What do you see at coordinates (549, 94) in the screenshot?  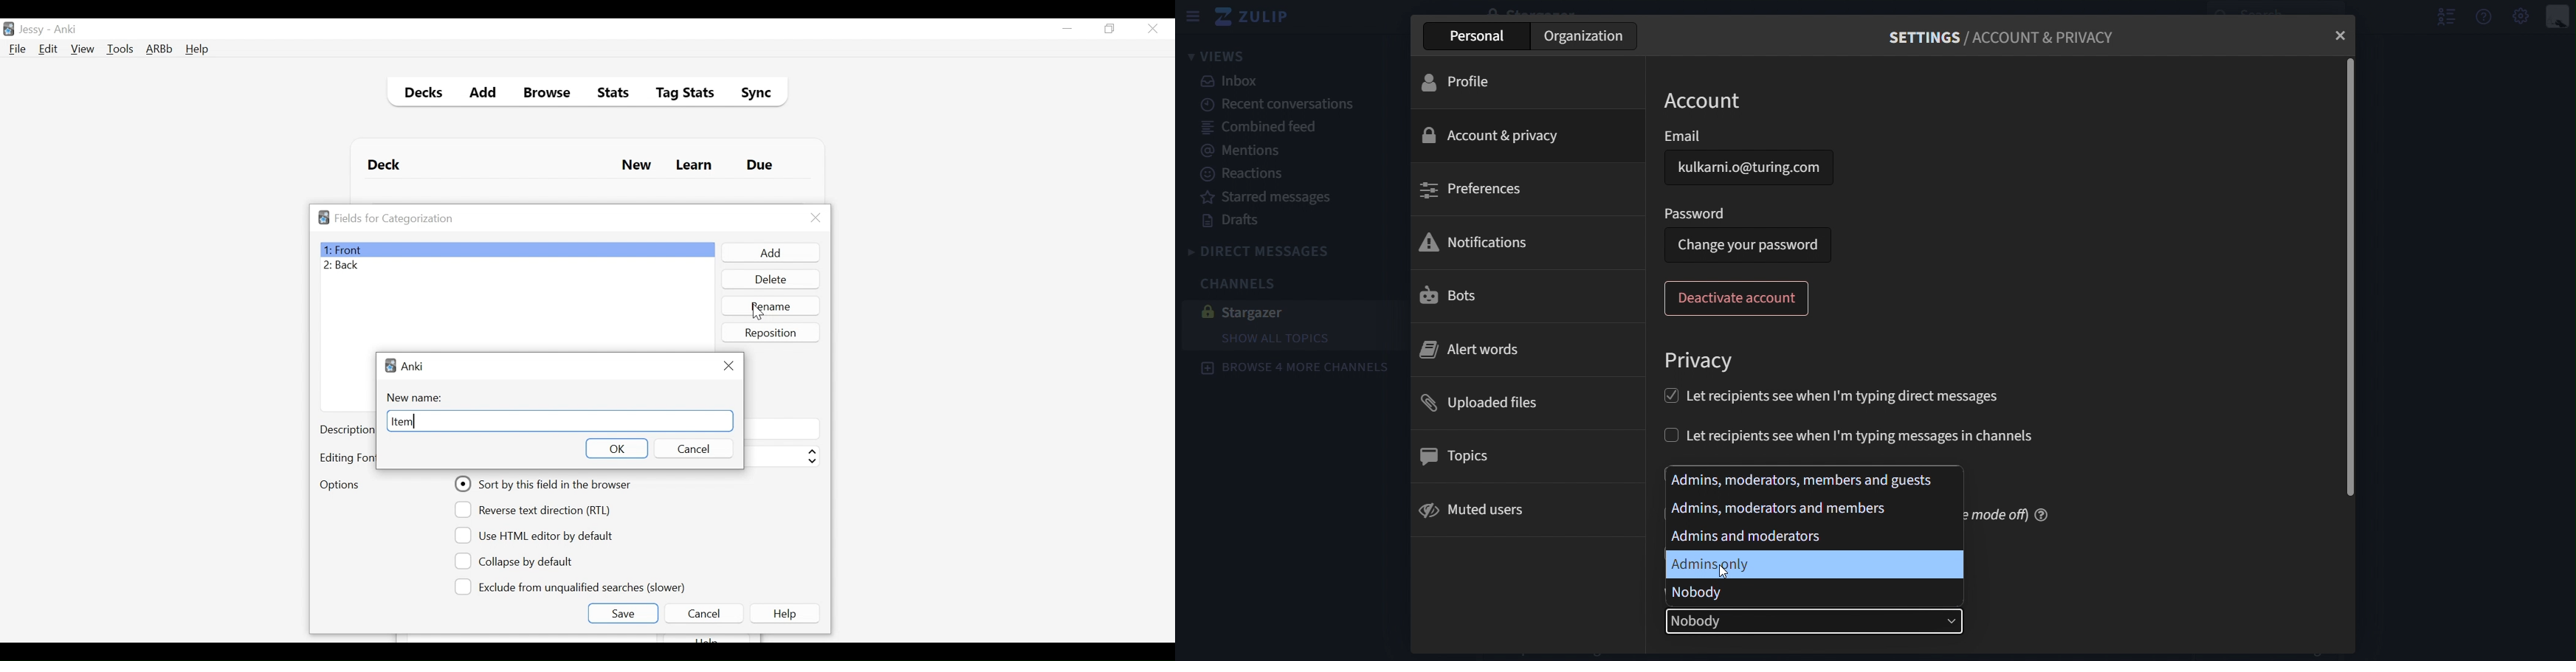 I see `Browse` at bounding box center [549, 94].